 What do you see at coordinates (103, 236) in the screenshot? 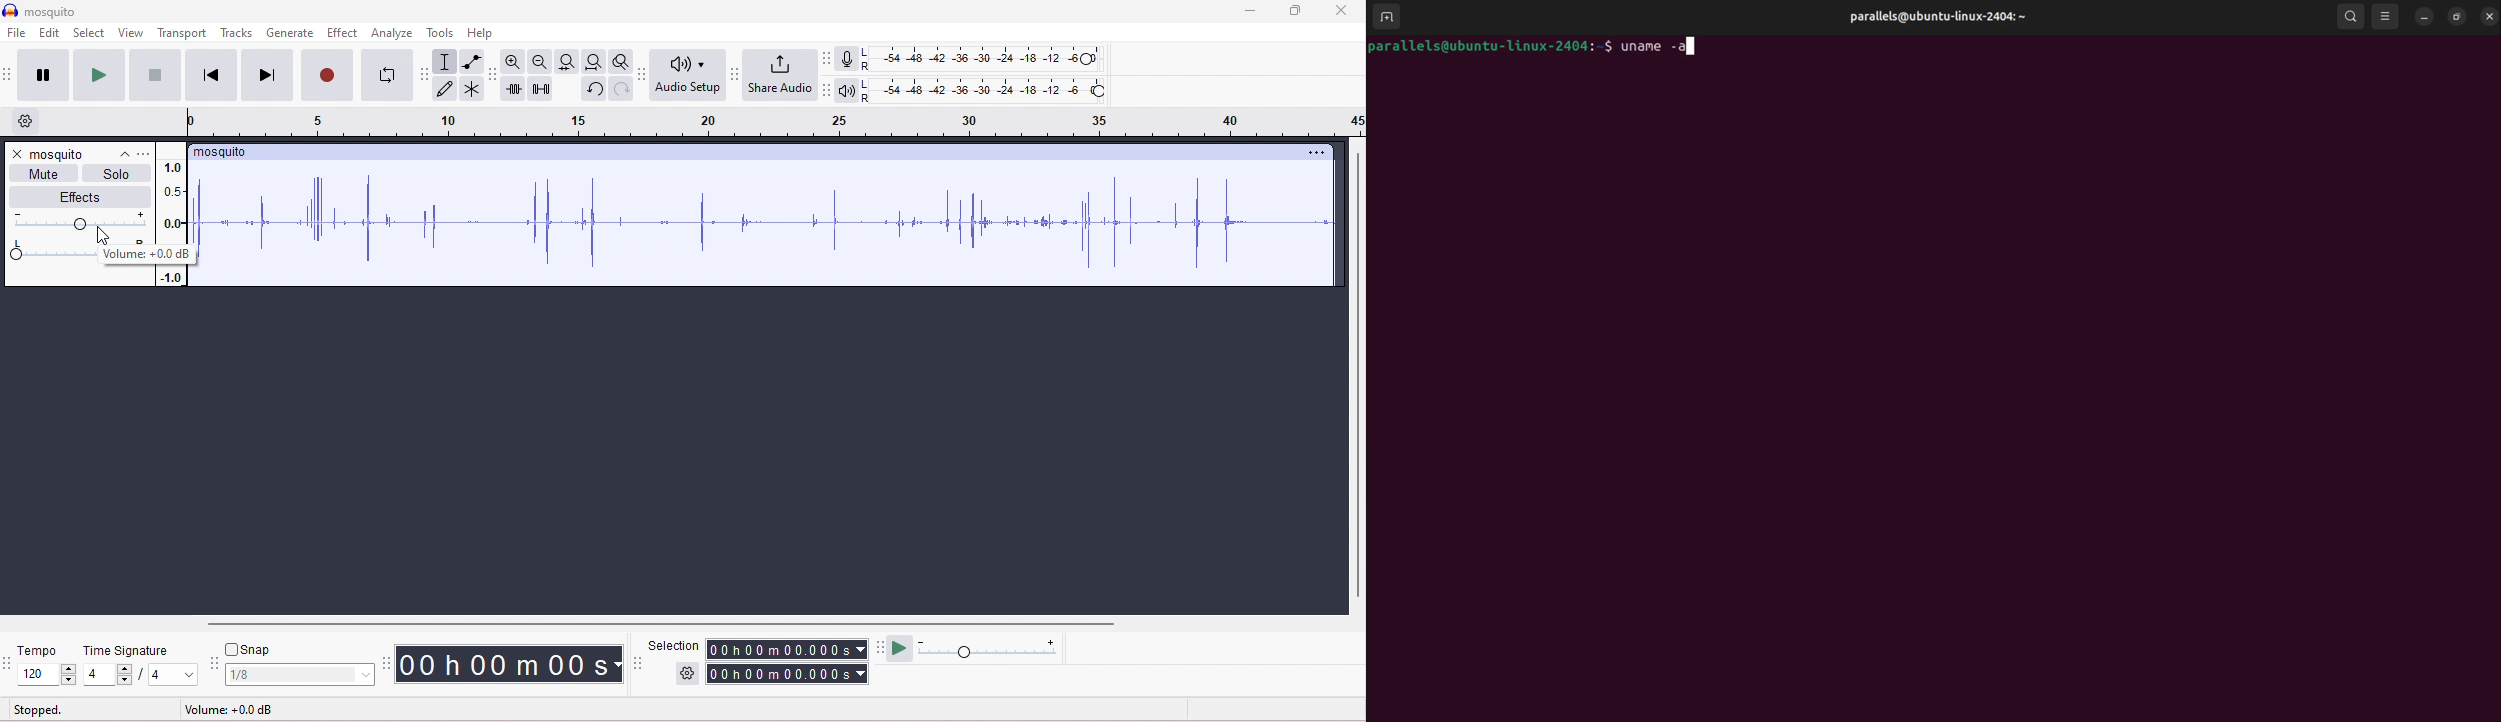
I see `cursor` at bounding box center [103, 236].